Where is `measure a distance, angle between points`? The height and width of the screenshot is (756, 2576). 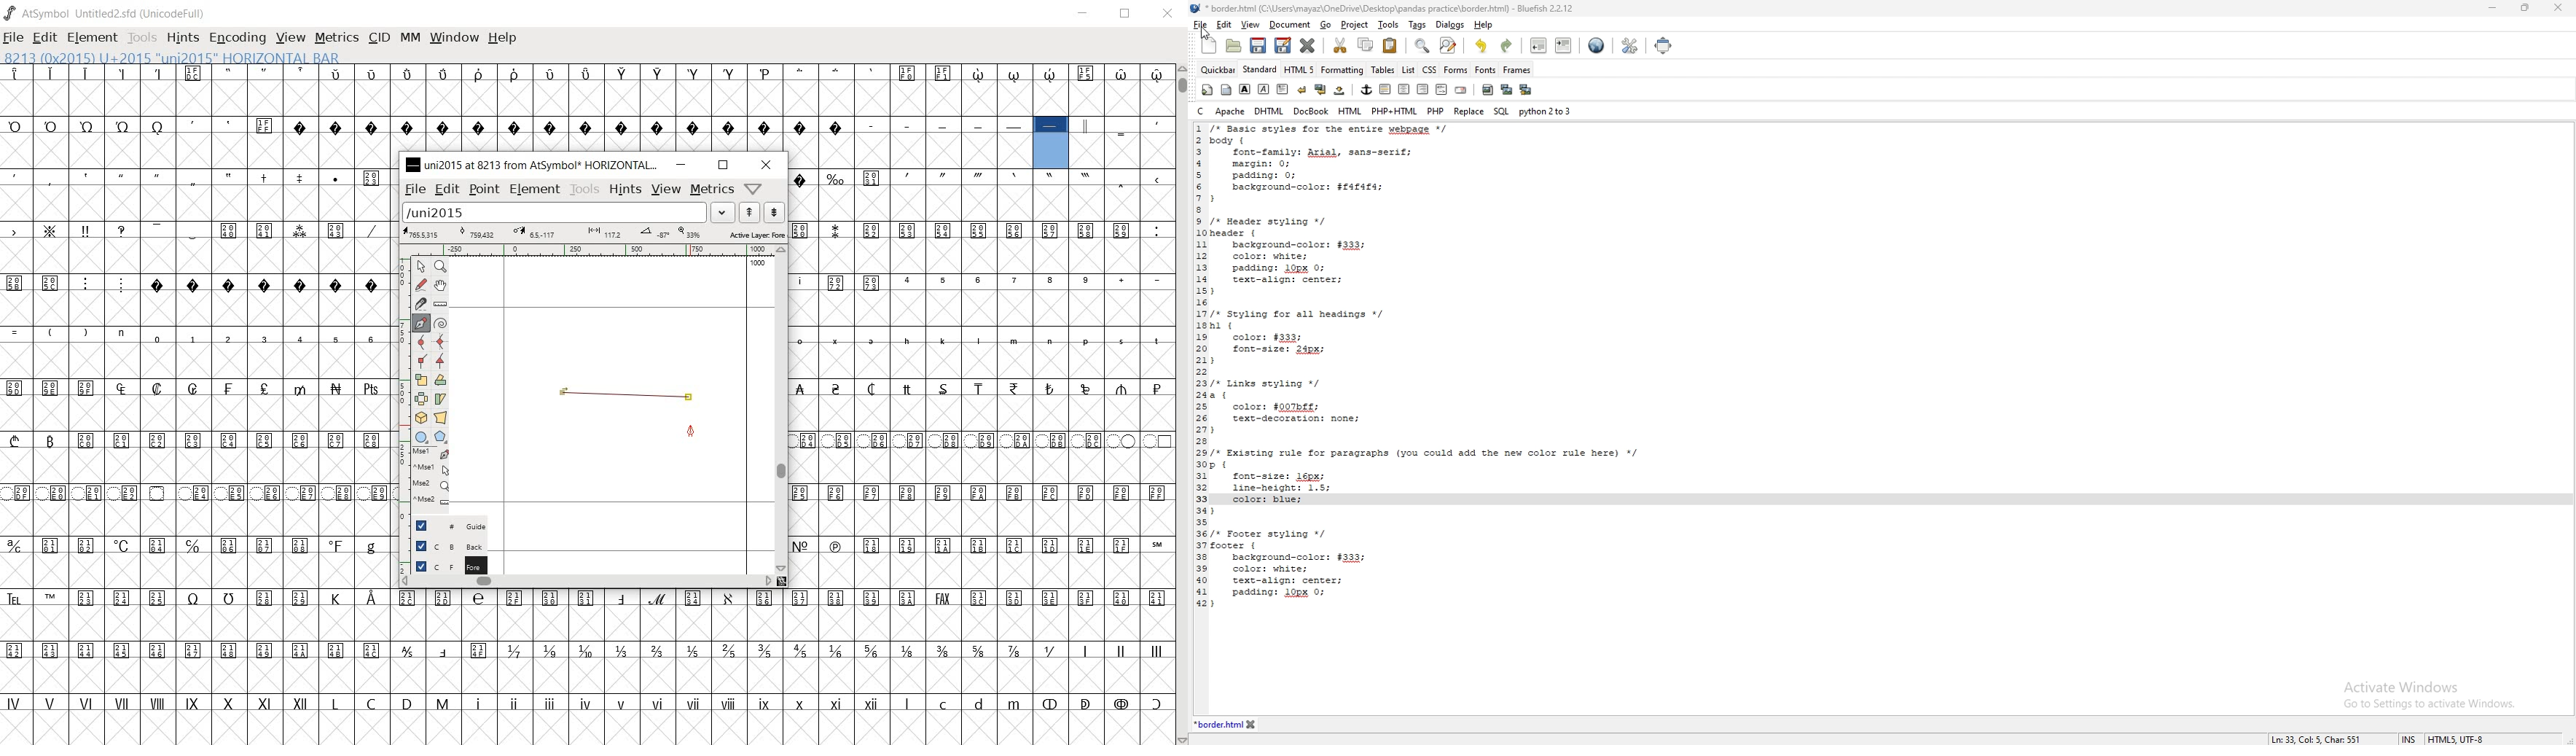
measure a distance, angle between points is located at coordinates (441, 304).